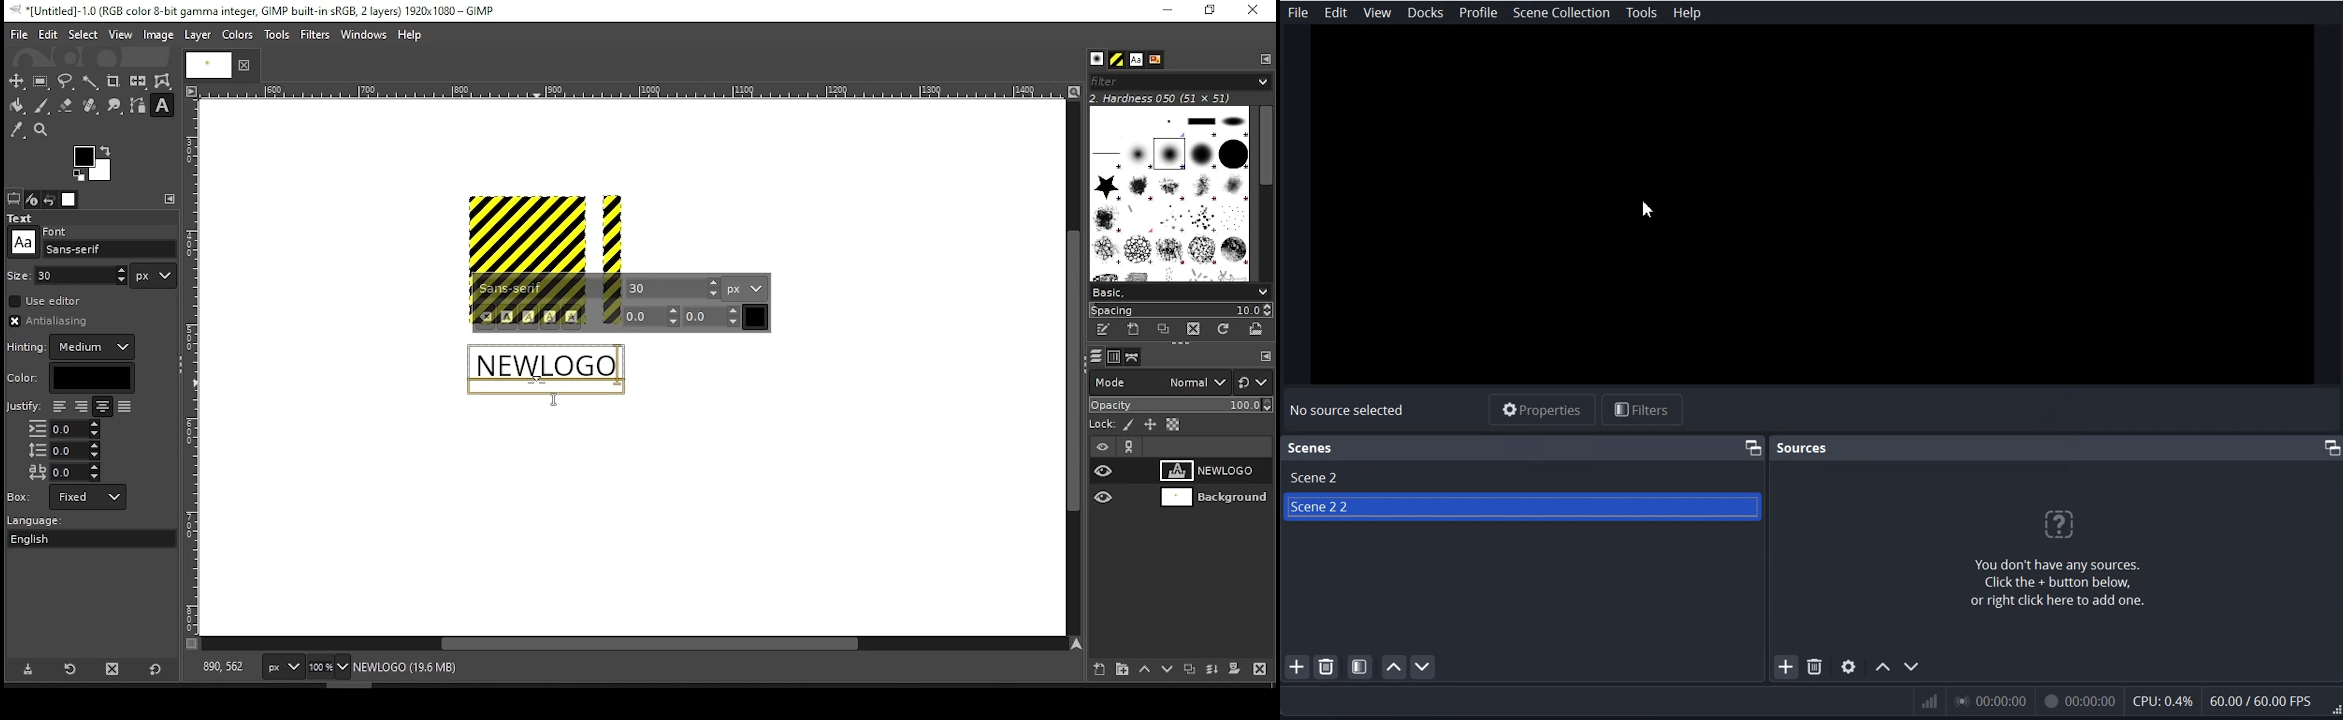 The height and width of the screenshot is (728, 2352). What do you see at coordinates (19, 35) in the screenshot?
I see `file` at bounding box center [19, 35].